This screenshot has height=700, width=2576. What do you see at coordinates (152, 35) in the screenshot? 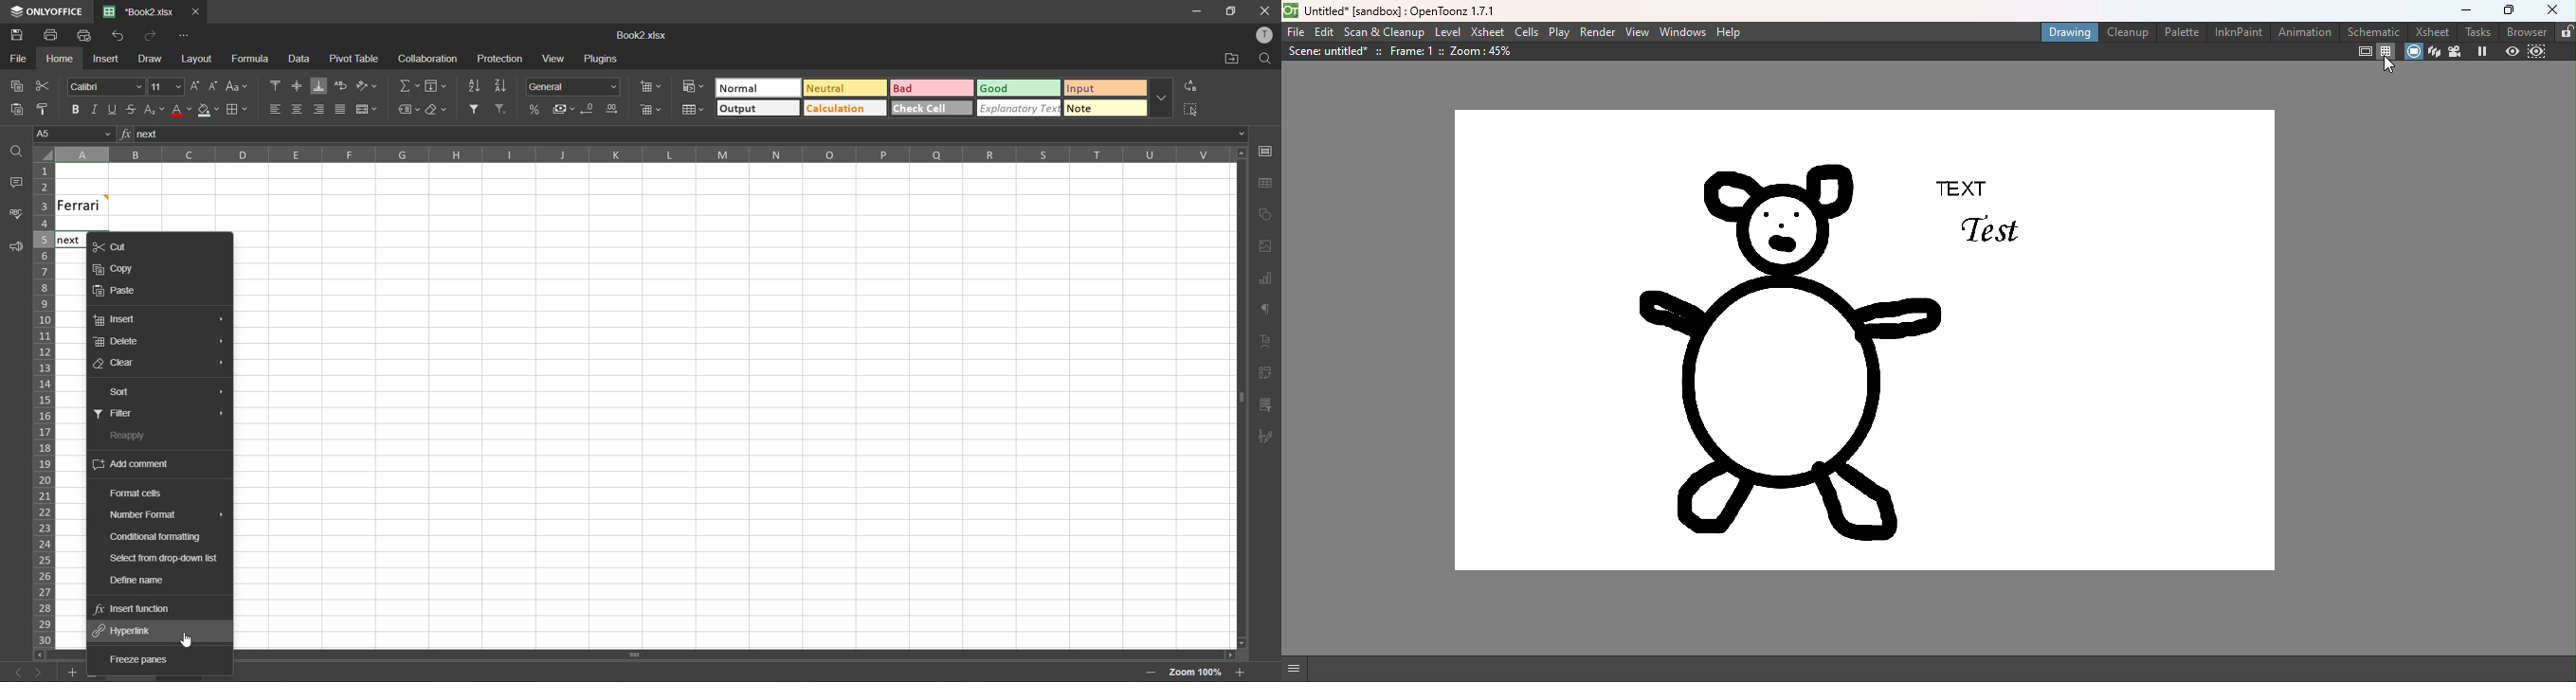
I see `redo` at bounding box center [152, 35].